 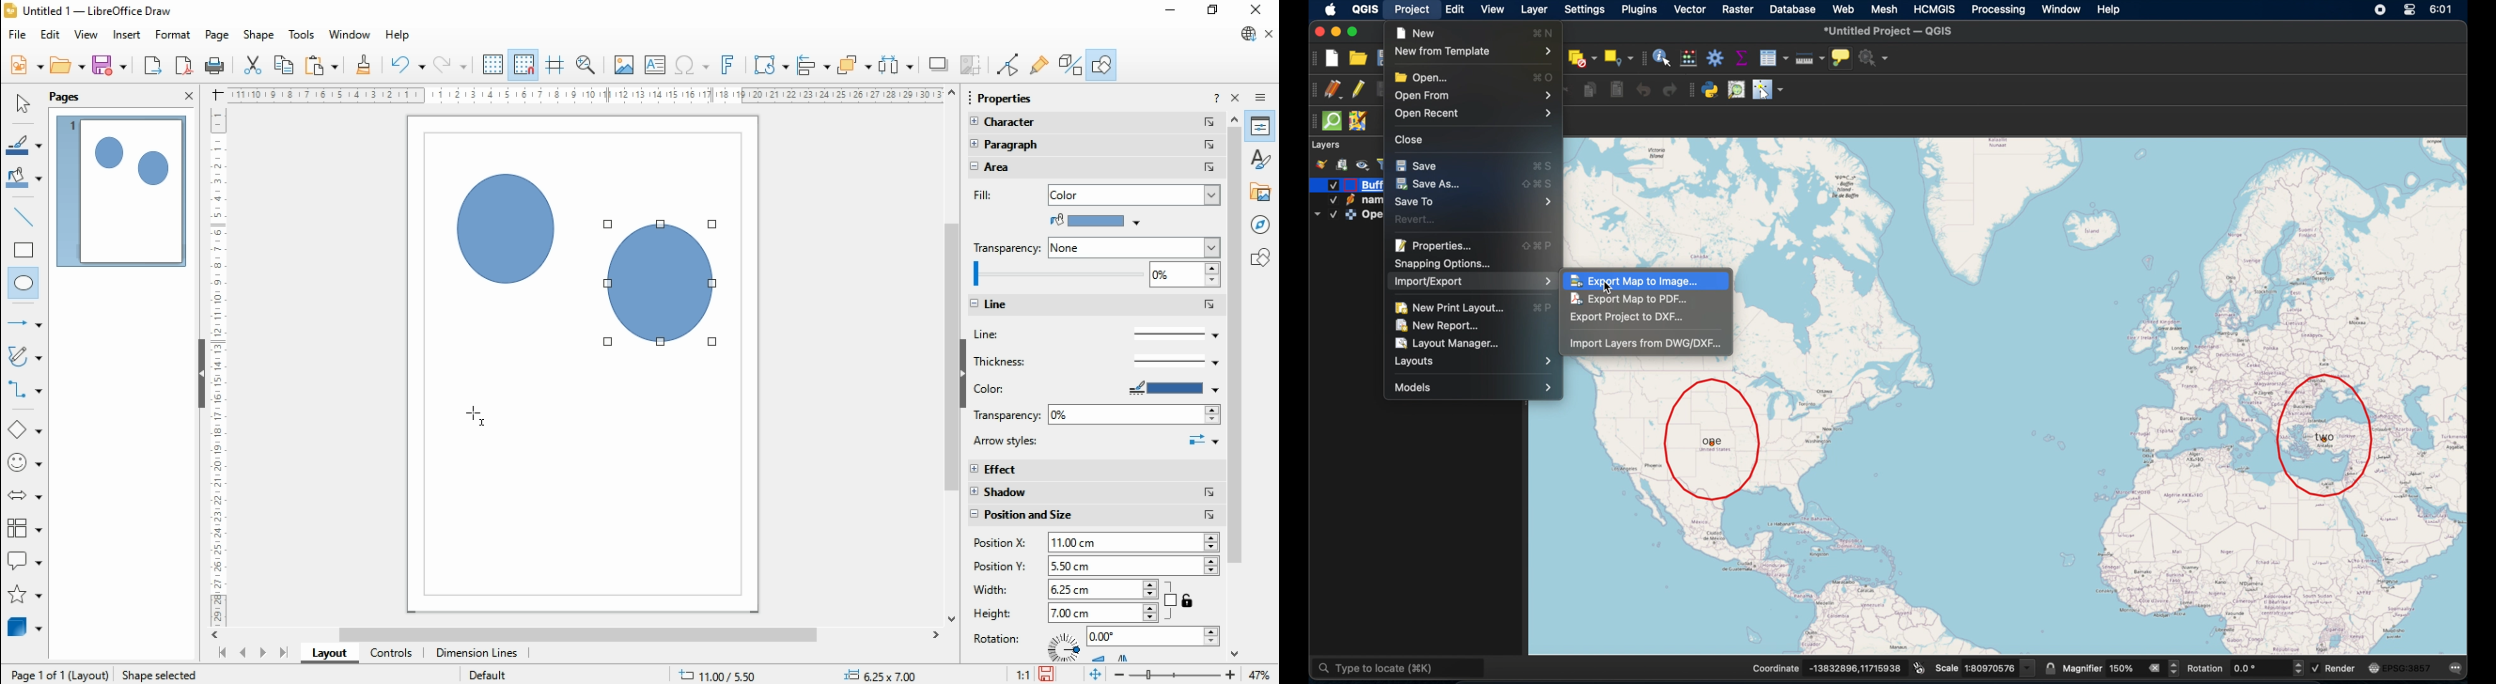 I want to click on none, so click(x=1133, y=248).